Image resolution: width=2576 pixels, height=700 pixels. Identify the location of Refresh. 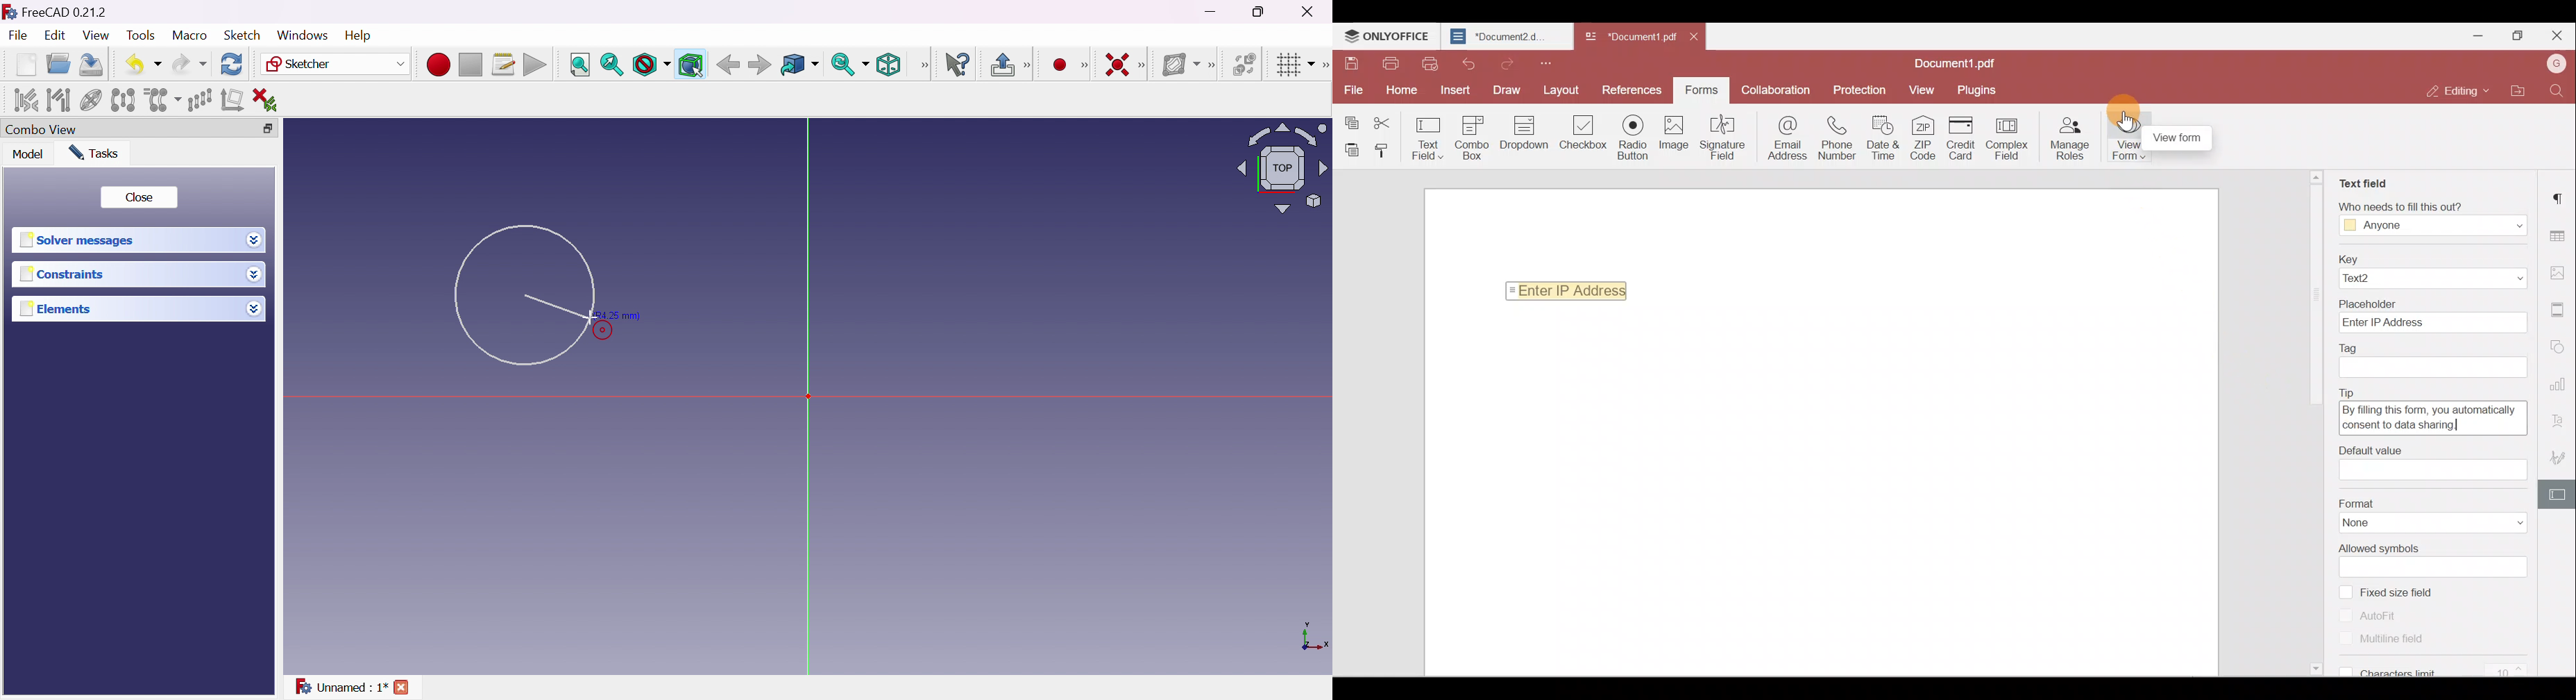
(232, 65).